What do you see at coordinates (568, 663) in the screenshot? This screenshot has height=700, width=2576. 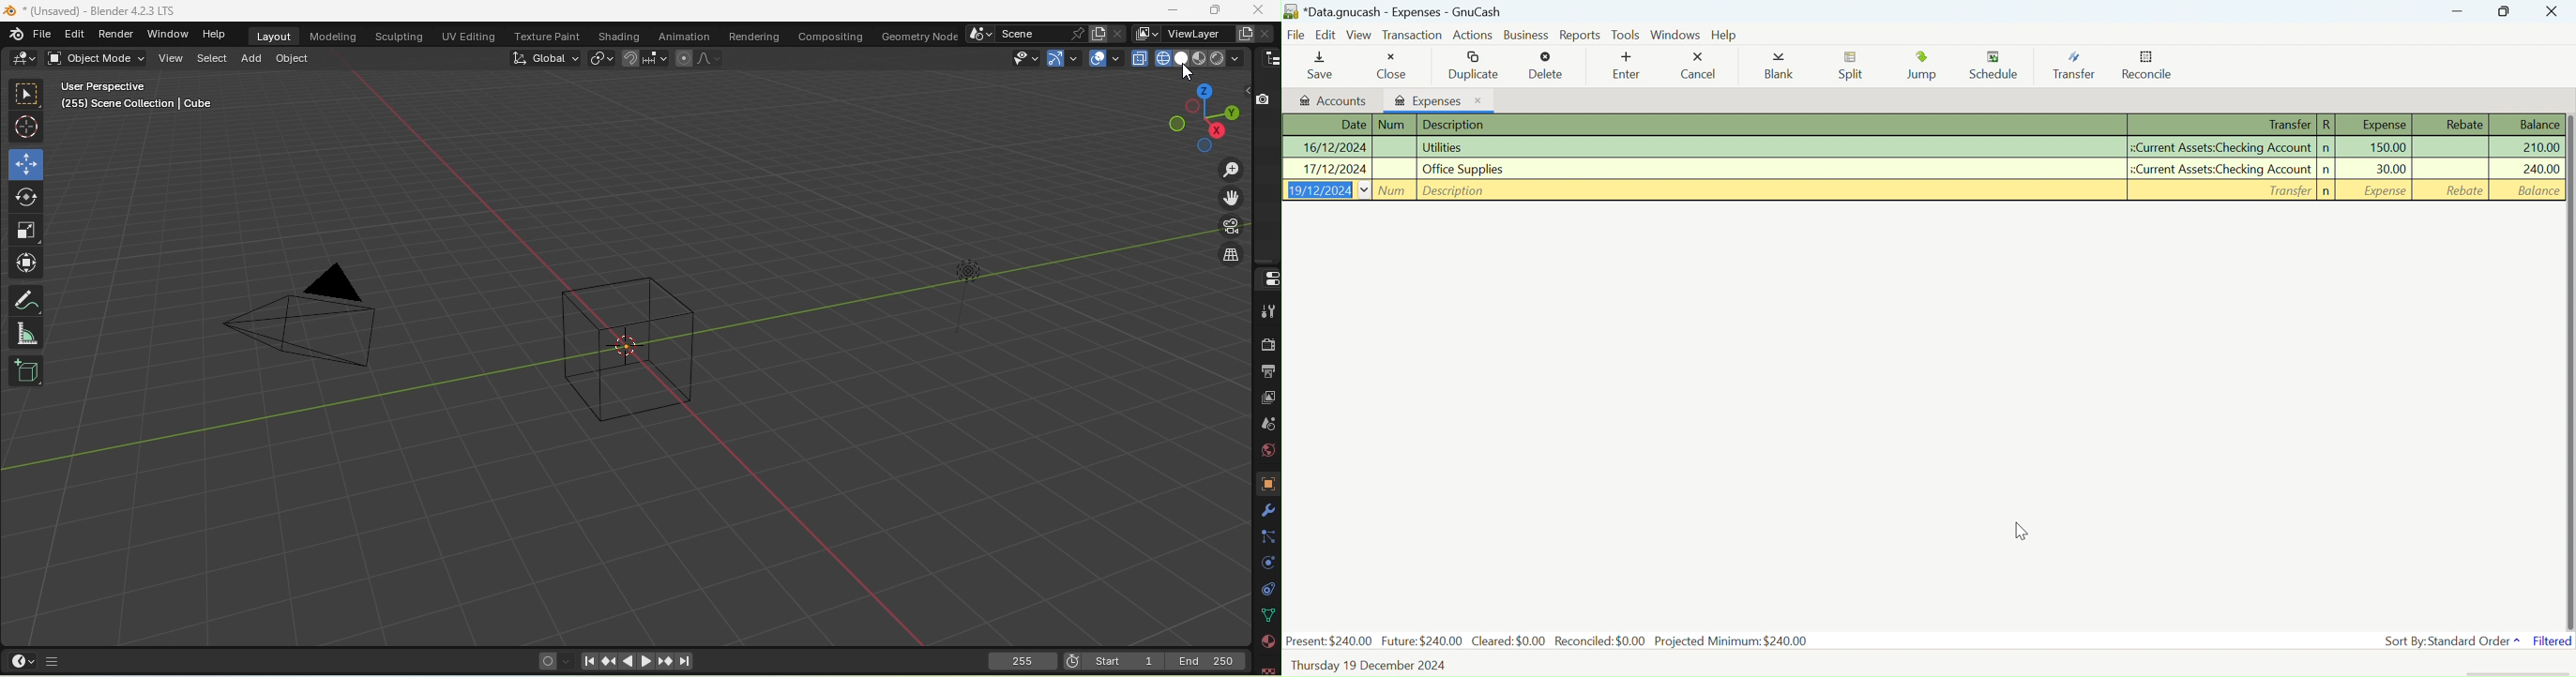 I see `Auto keyframing` at bounding box center [568, 663].